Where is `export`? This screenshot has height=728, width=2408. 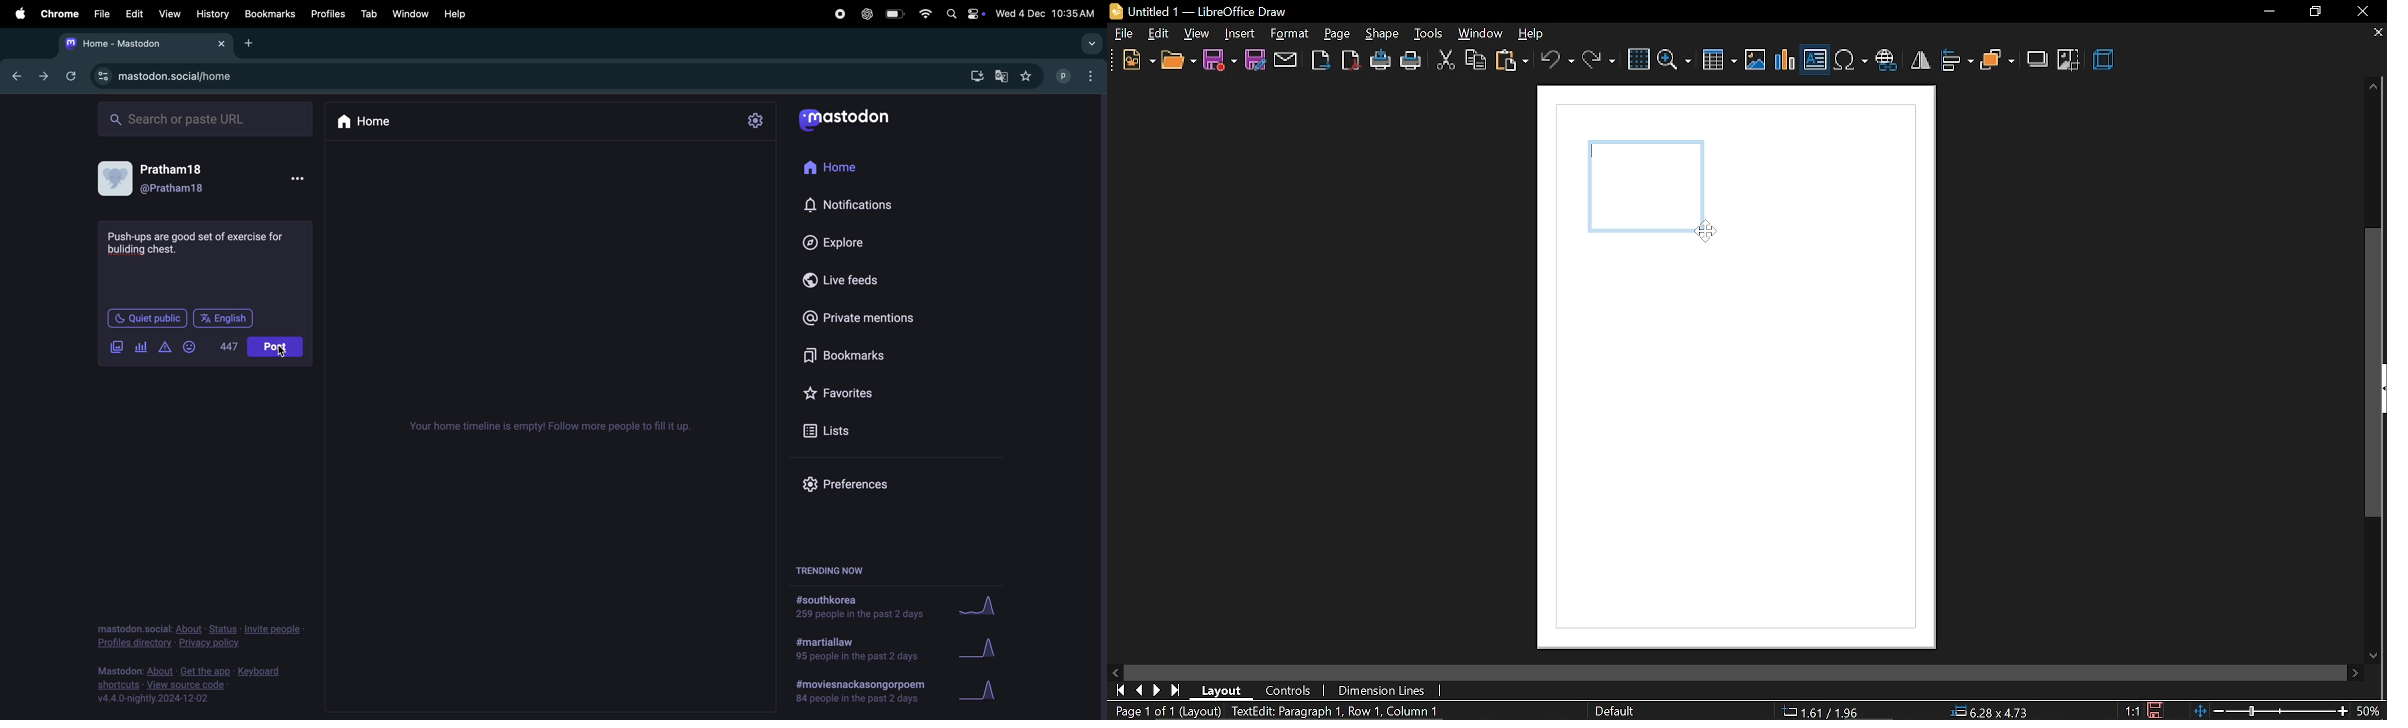
export is located at coordinates (1320, 60).